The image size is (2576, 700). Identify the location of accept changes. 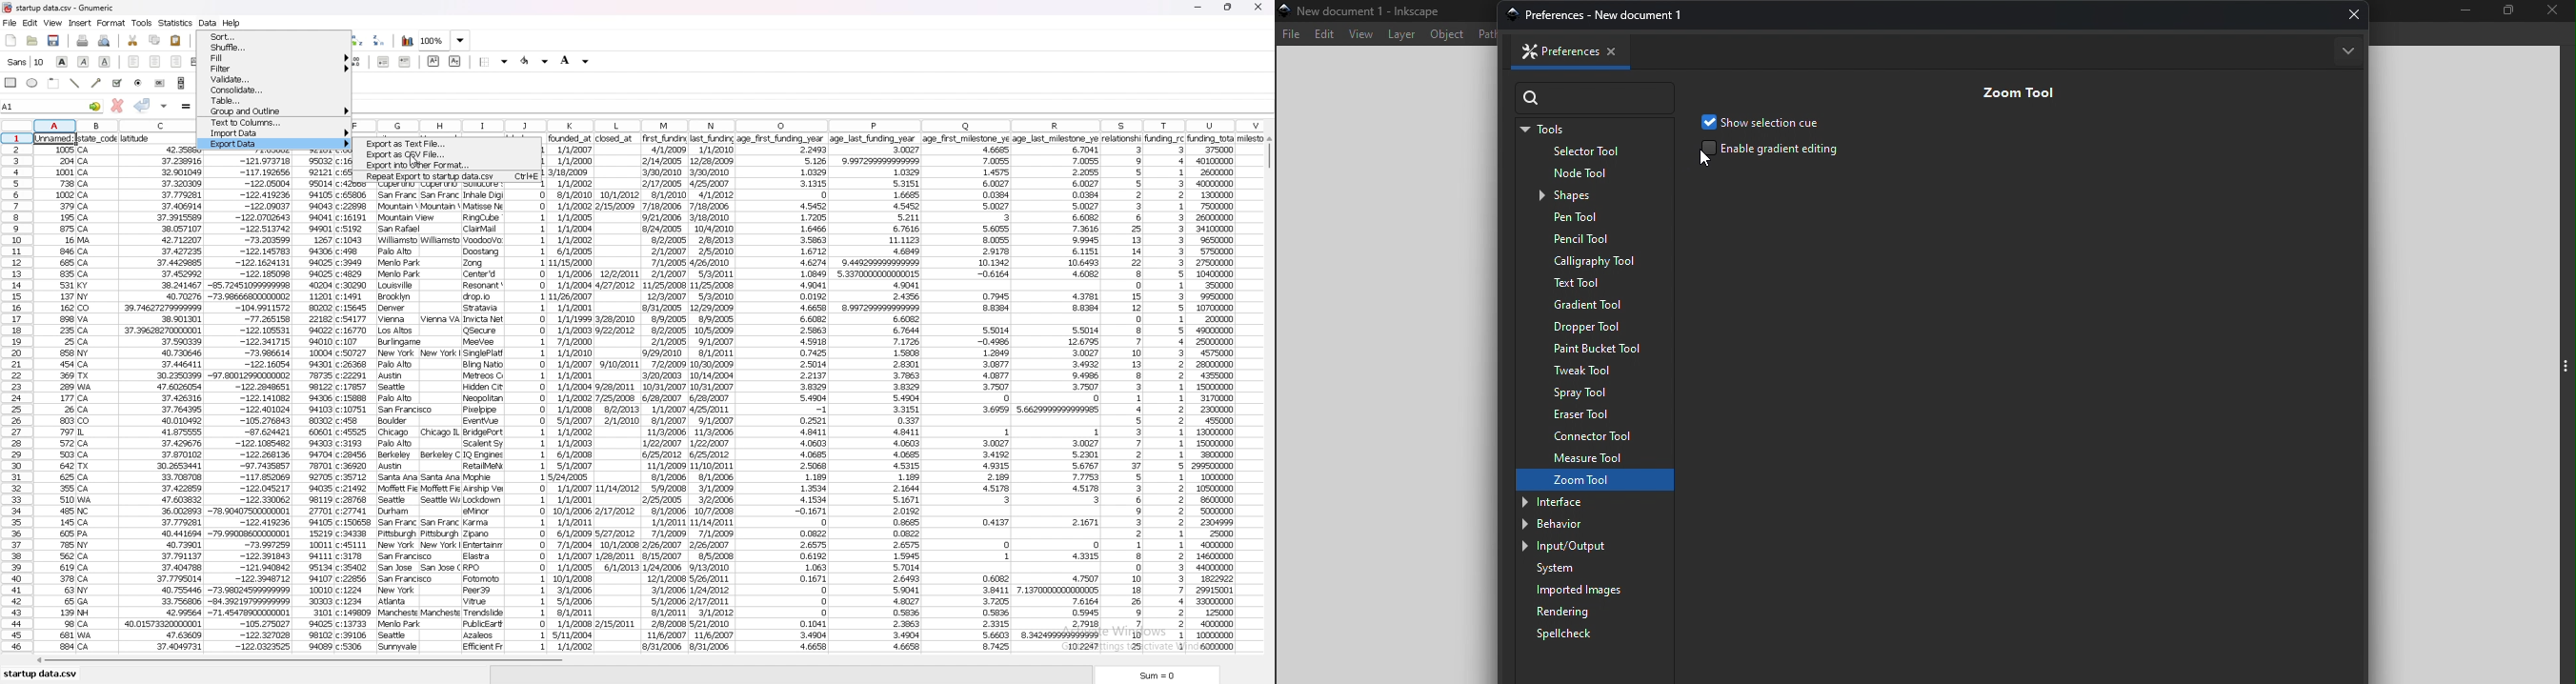
(142, 105).